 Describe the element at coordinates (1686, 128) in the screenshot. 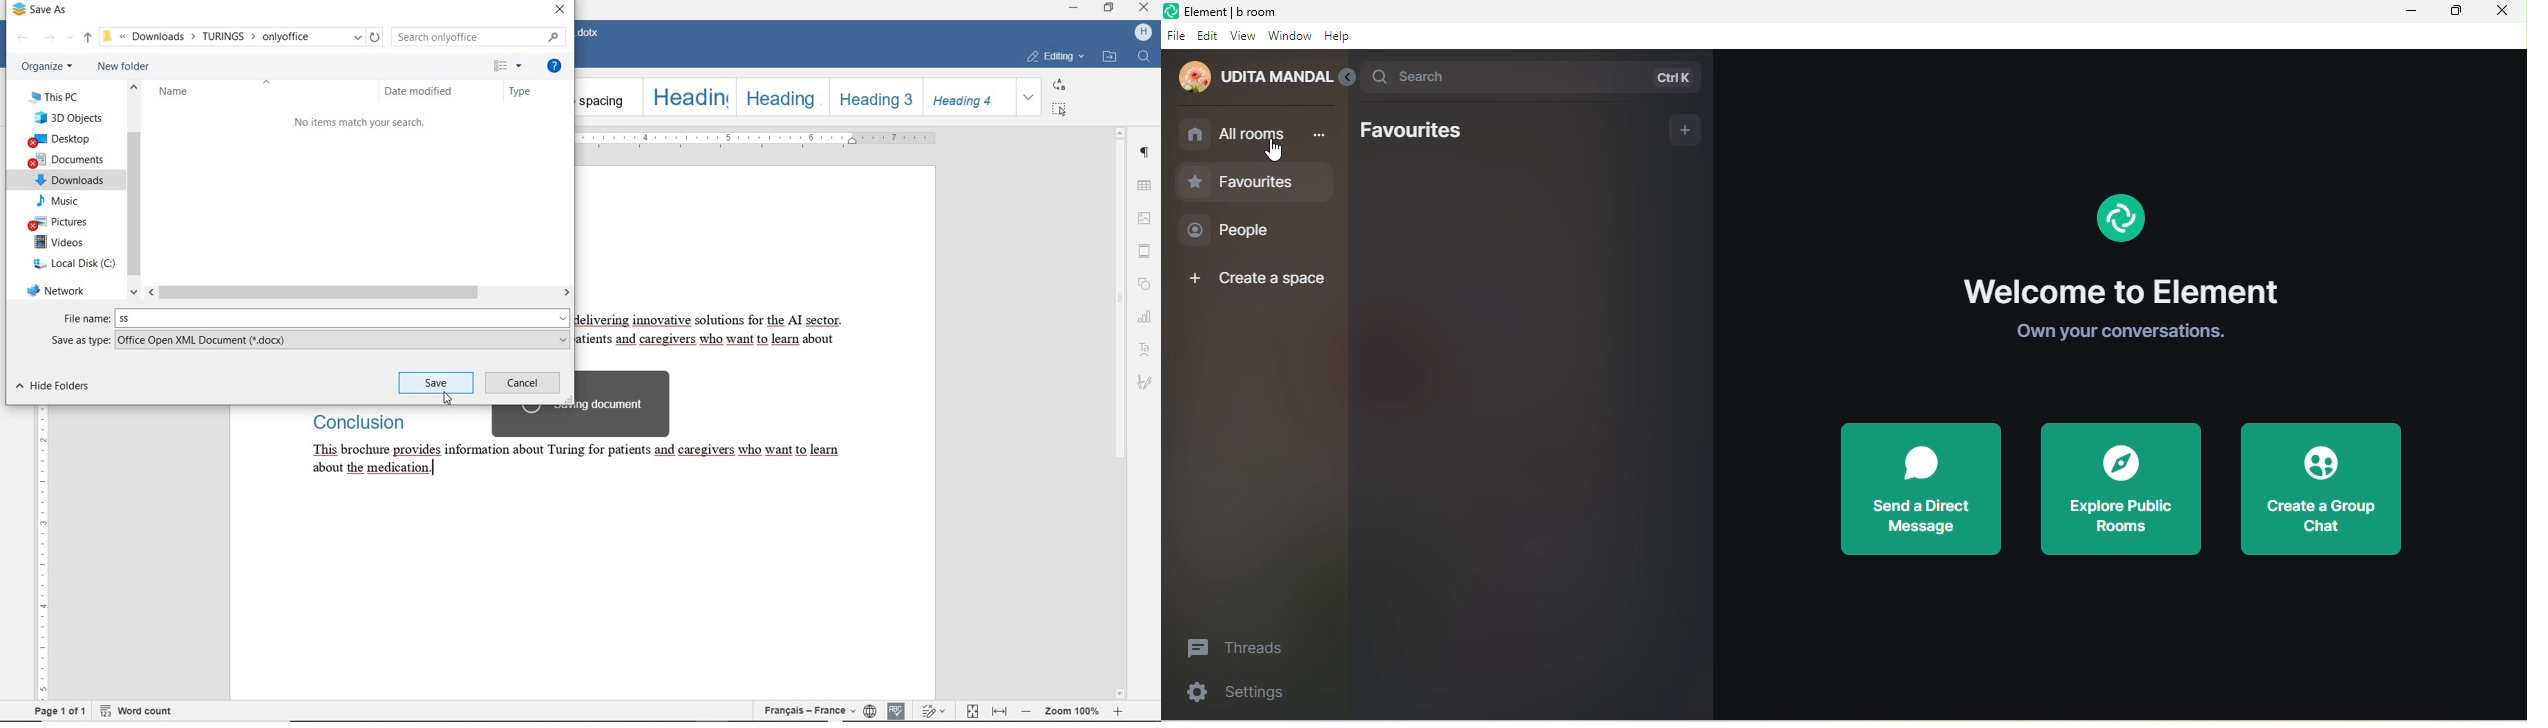

I see `add` at that location.